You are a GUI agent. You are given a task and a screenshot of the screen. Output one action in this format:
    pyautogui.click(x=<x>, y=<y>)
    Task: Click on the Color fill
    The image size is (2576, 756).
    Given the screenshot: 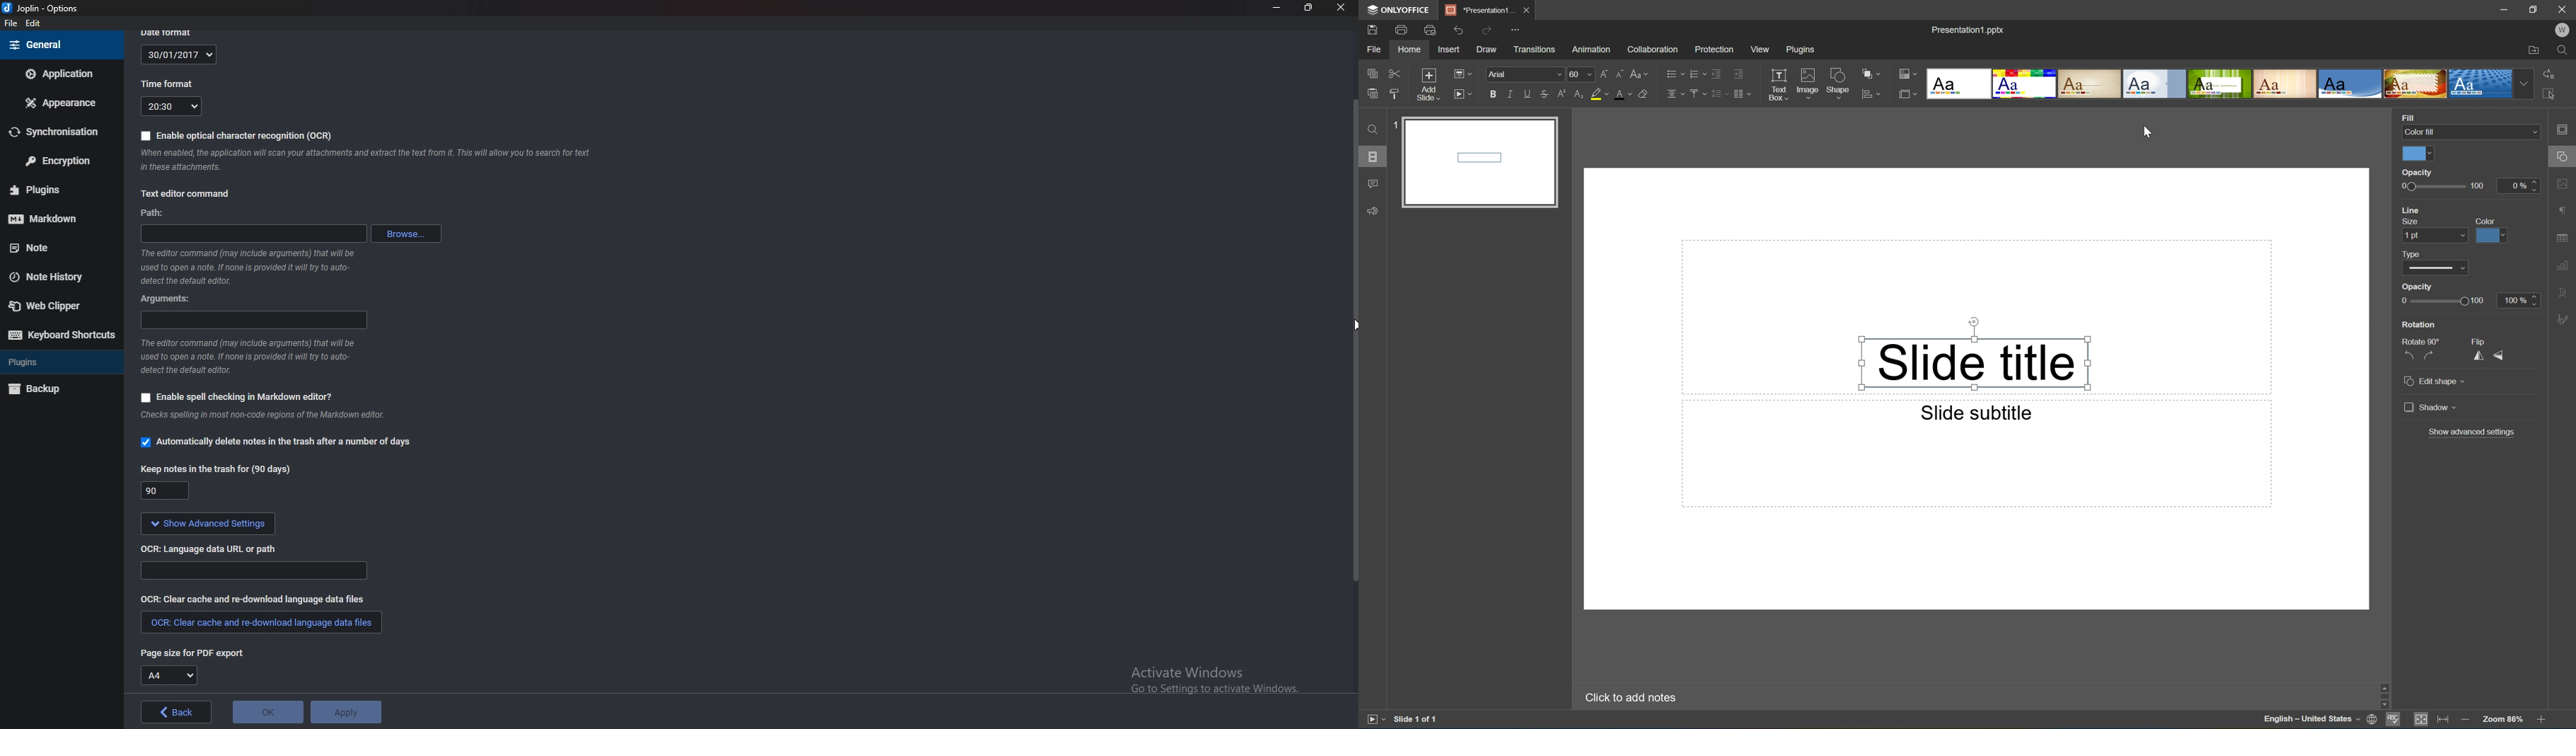 What is the action you would take?
    pyautogui.click(x=2468, y=131)
    